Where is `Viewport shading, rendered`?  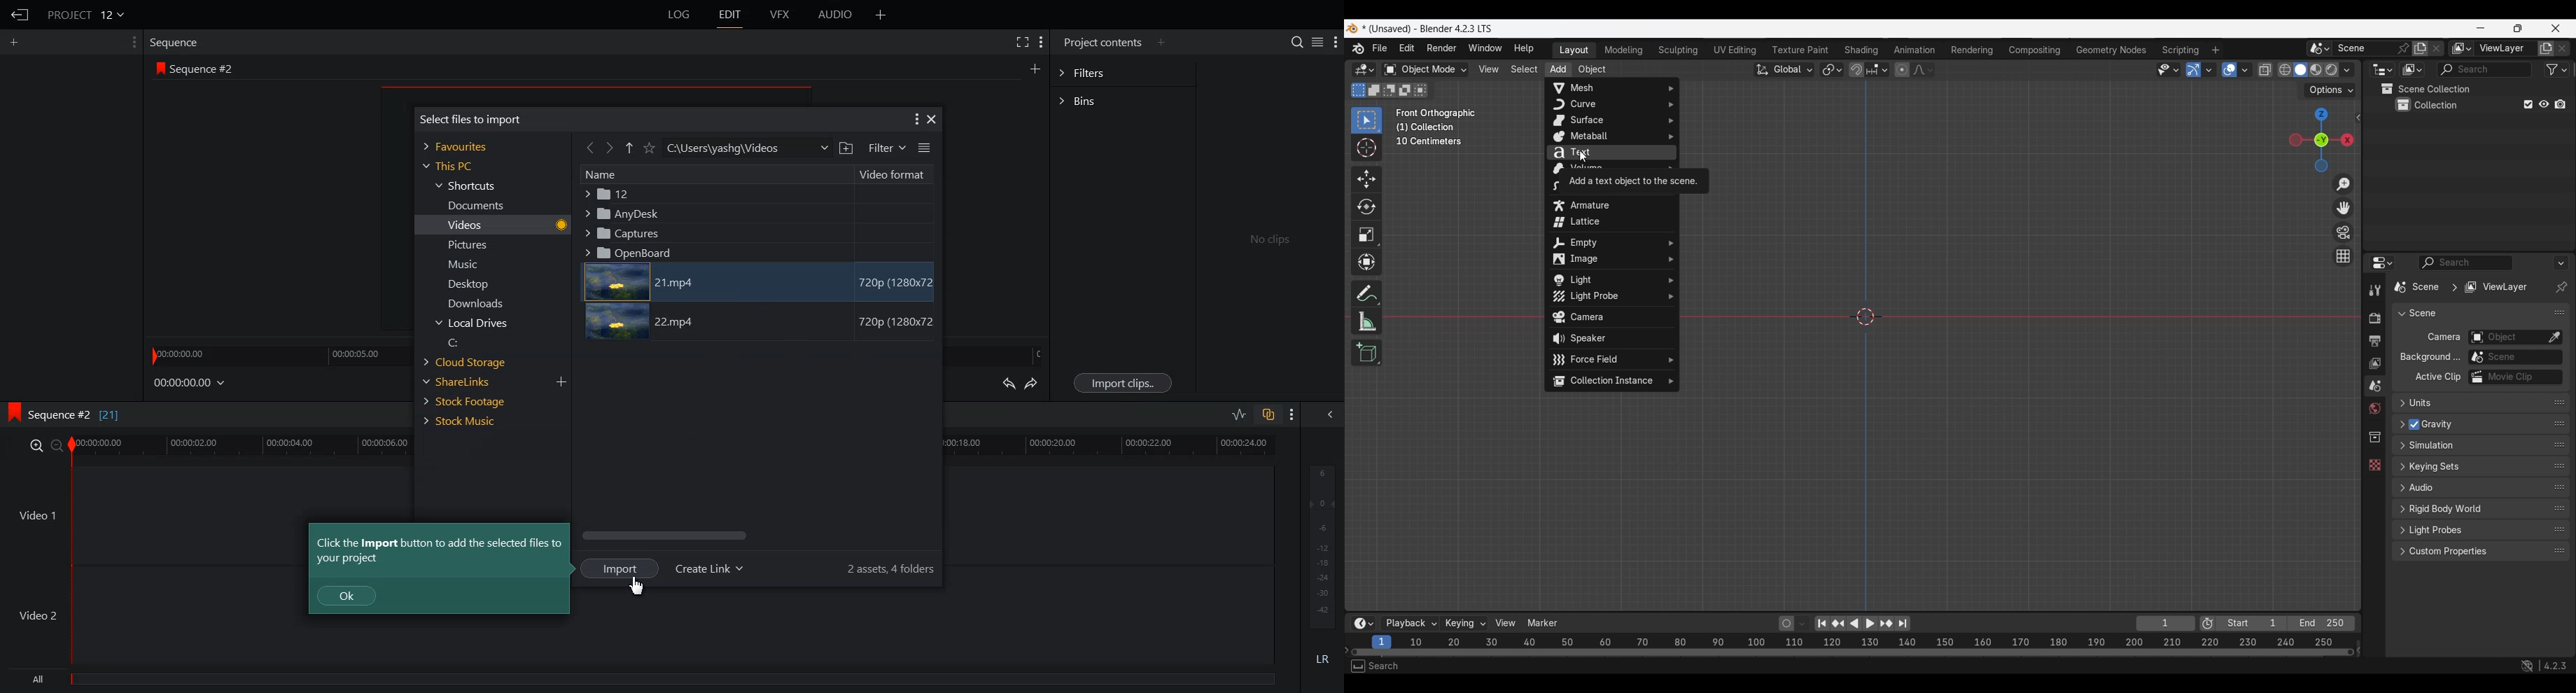 Viewport shading, rendered is located at coordinates (2331, 69).